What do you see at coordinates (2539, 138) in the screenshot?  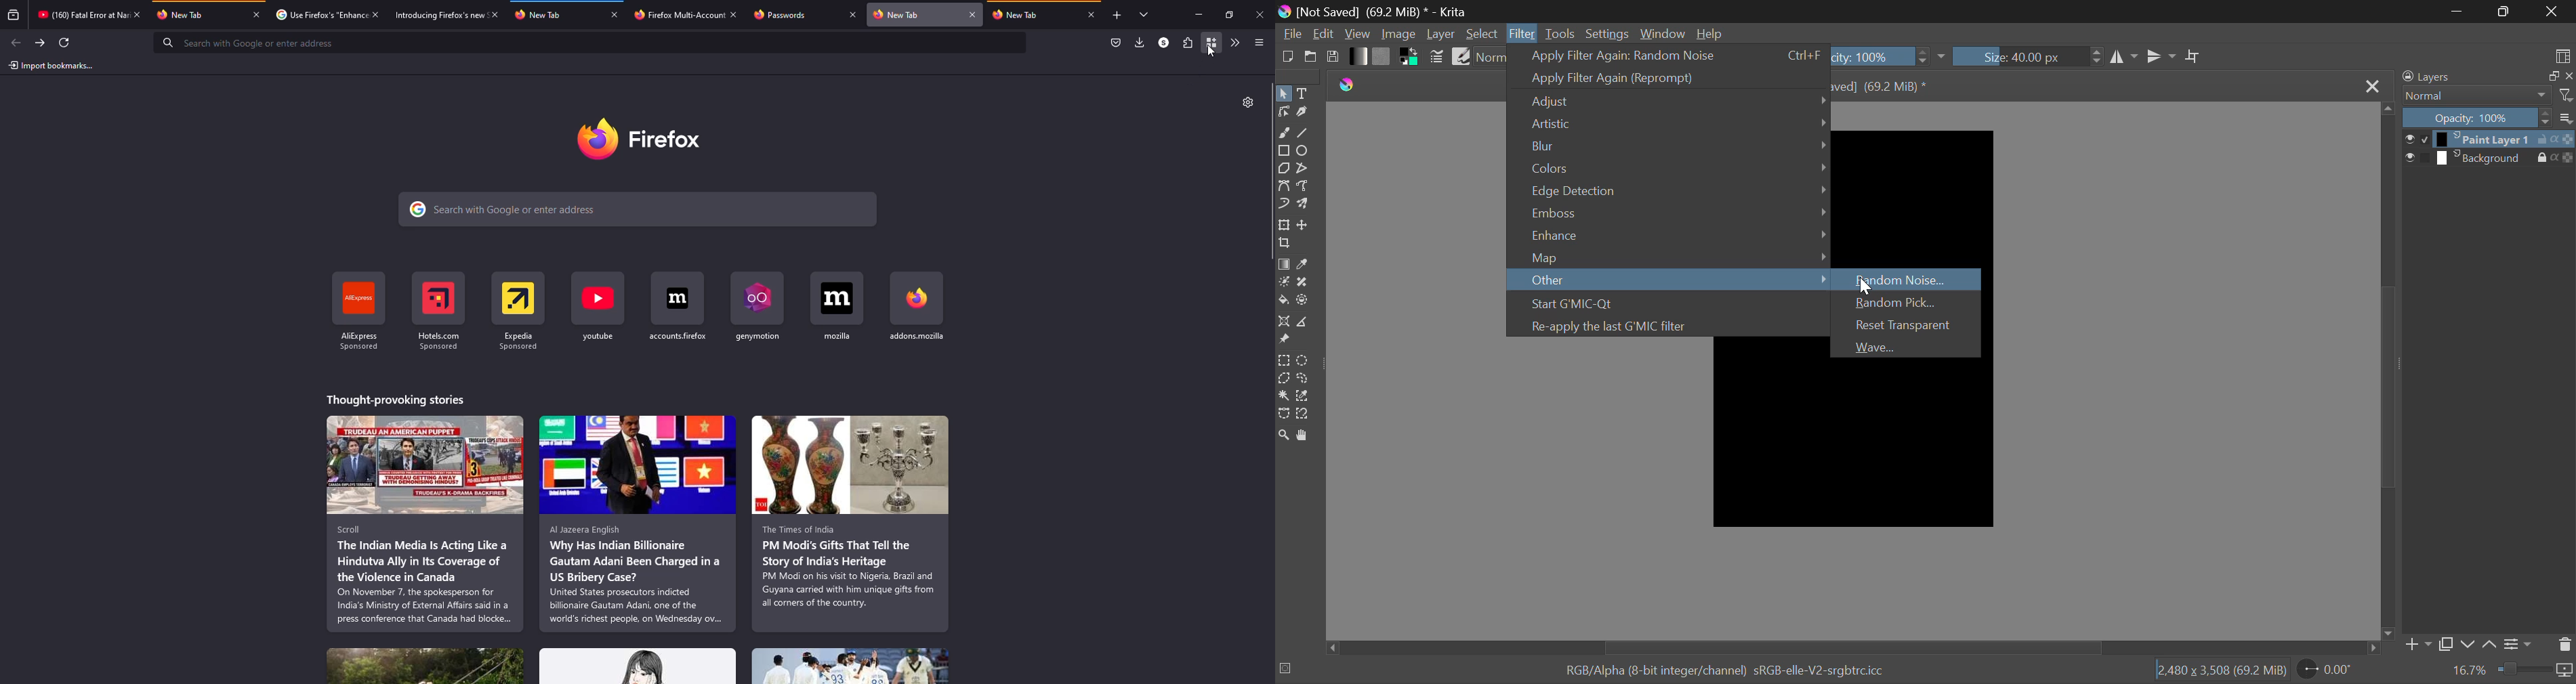 I see `lock` at bounding box center [2539, 138].